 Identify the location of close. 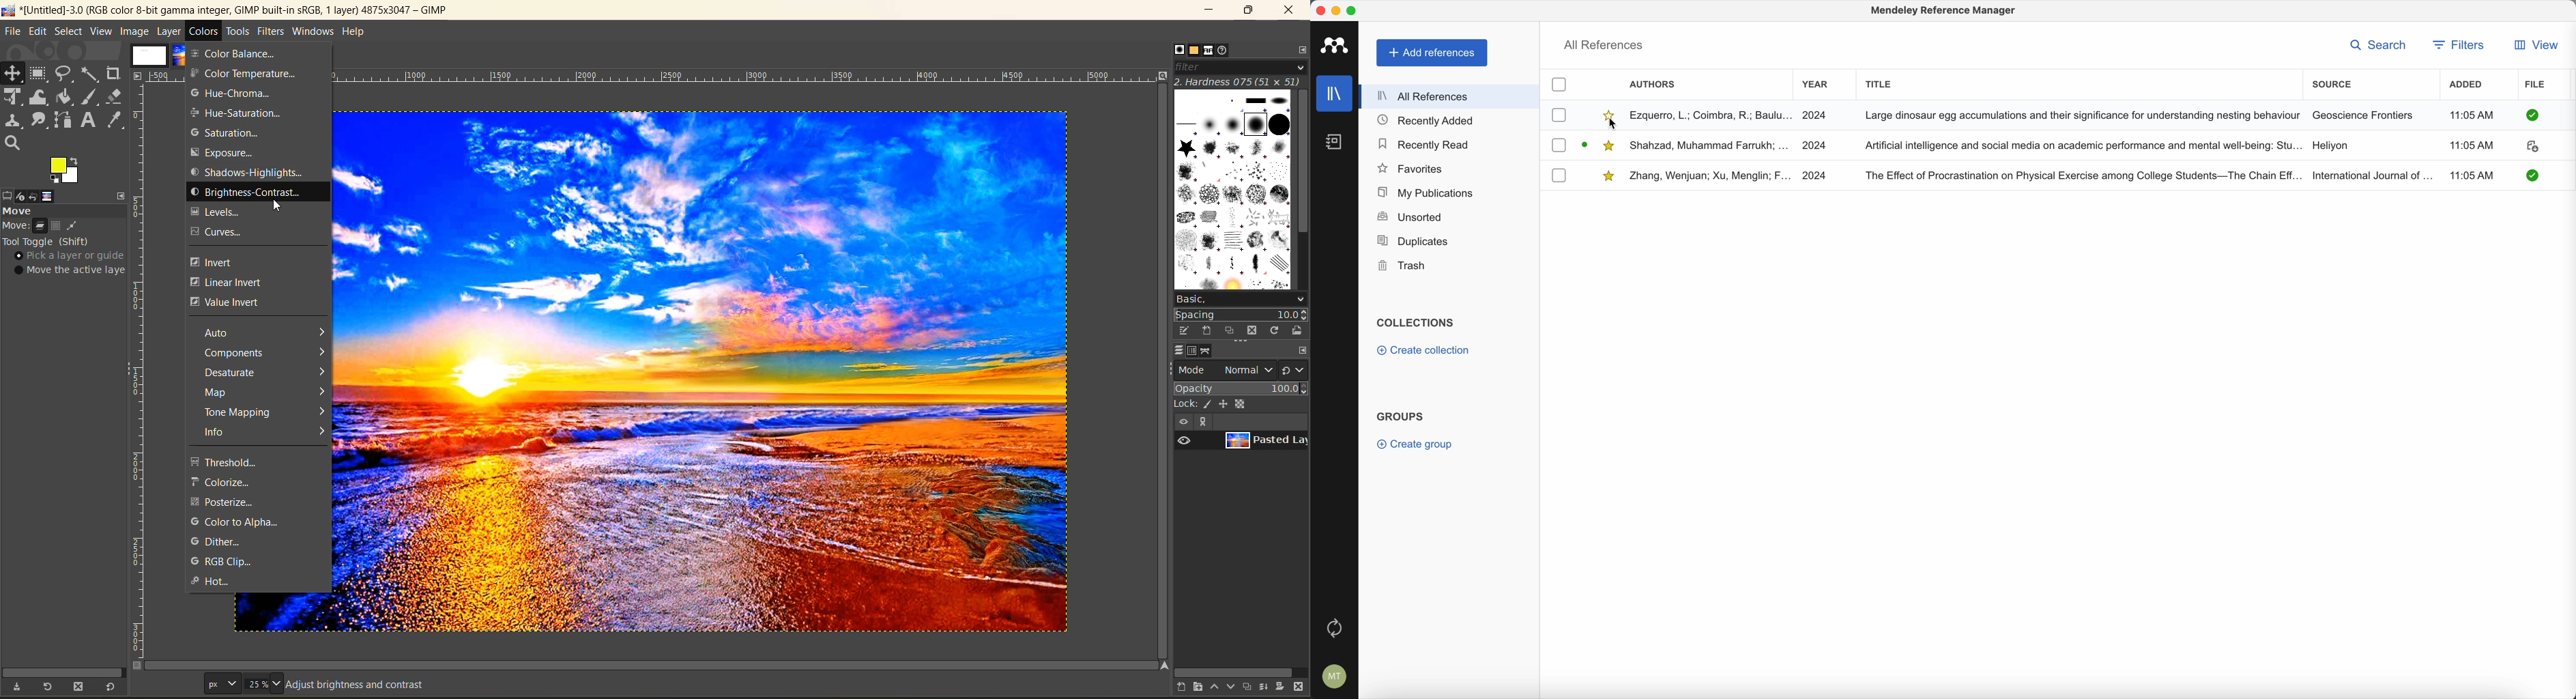
(1288, 11).